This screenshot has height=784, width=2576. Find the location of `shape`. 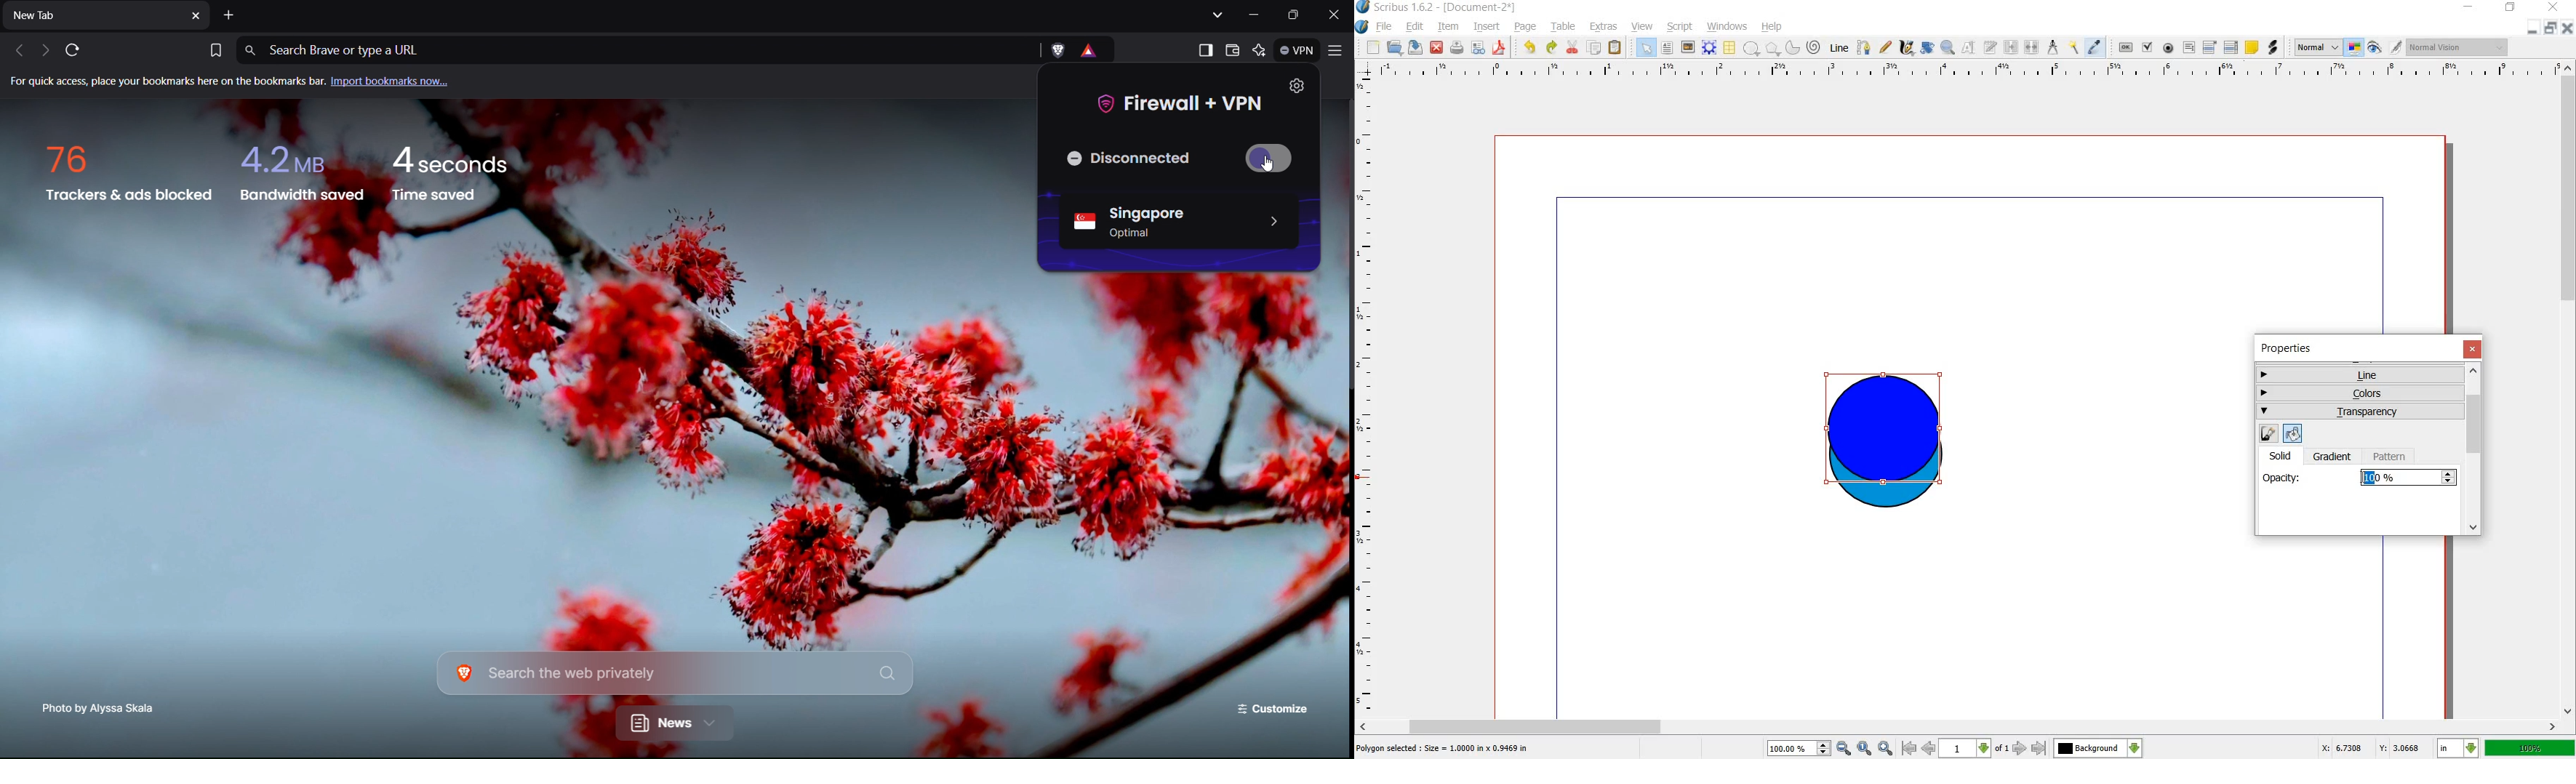

shape is located at coordinates (1752, 49).